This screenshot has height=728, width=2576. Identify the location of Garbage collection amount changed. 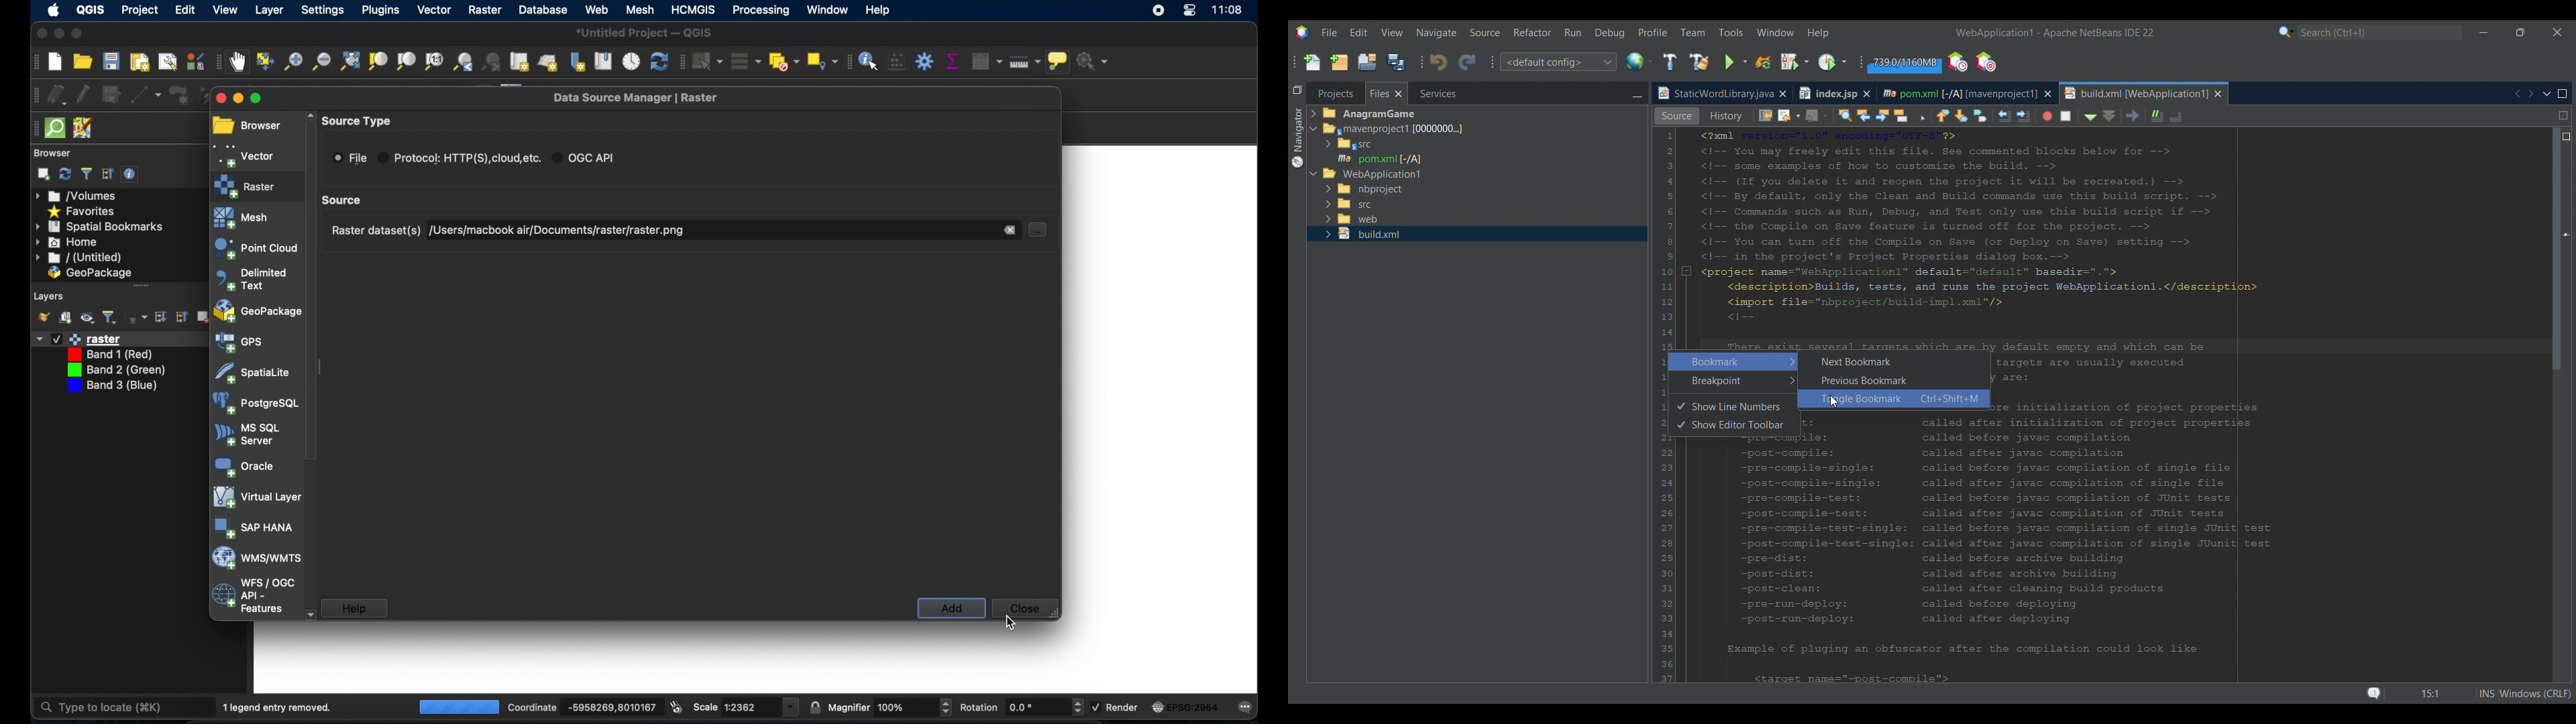
(1904, 64).